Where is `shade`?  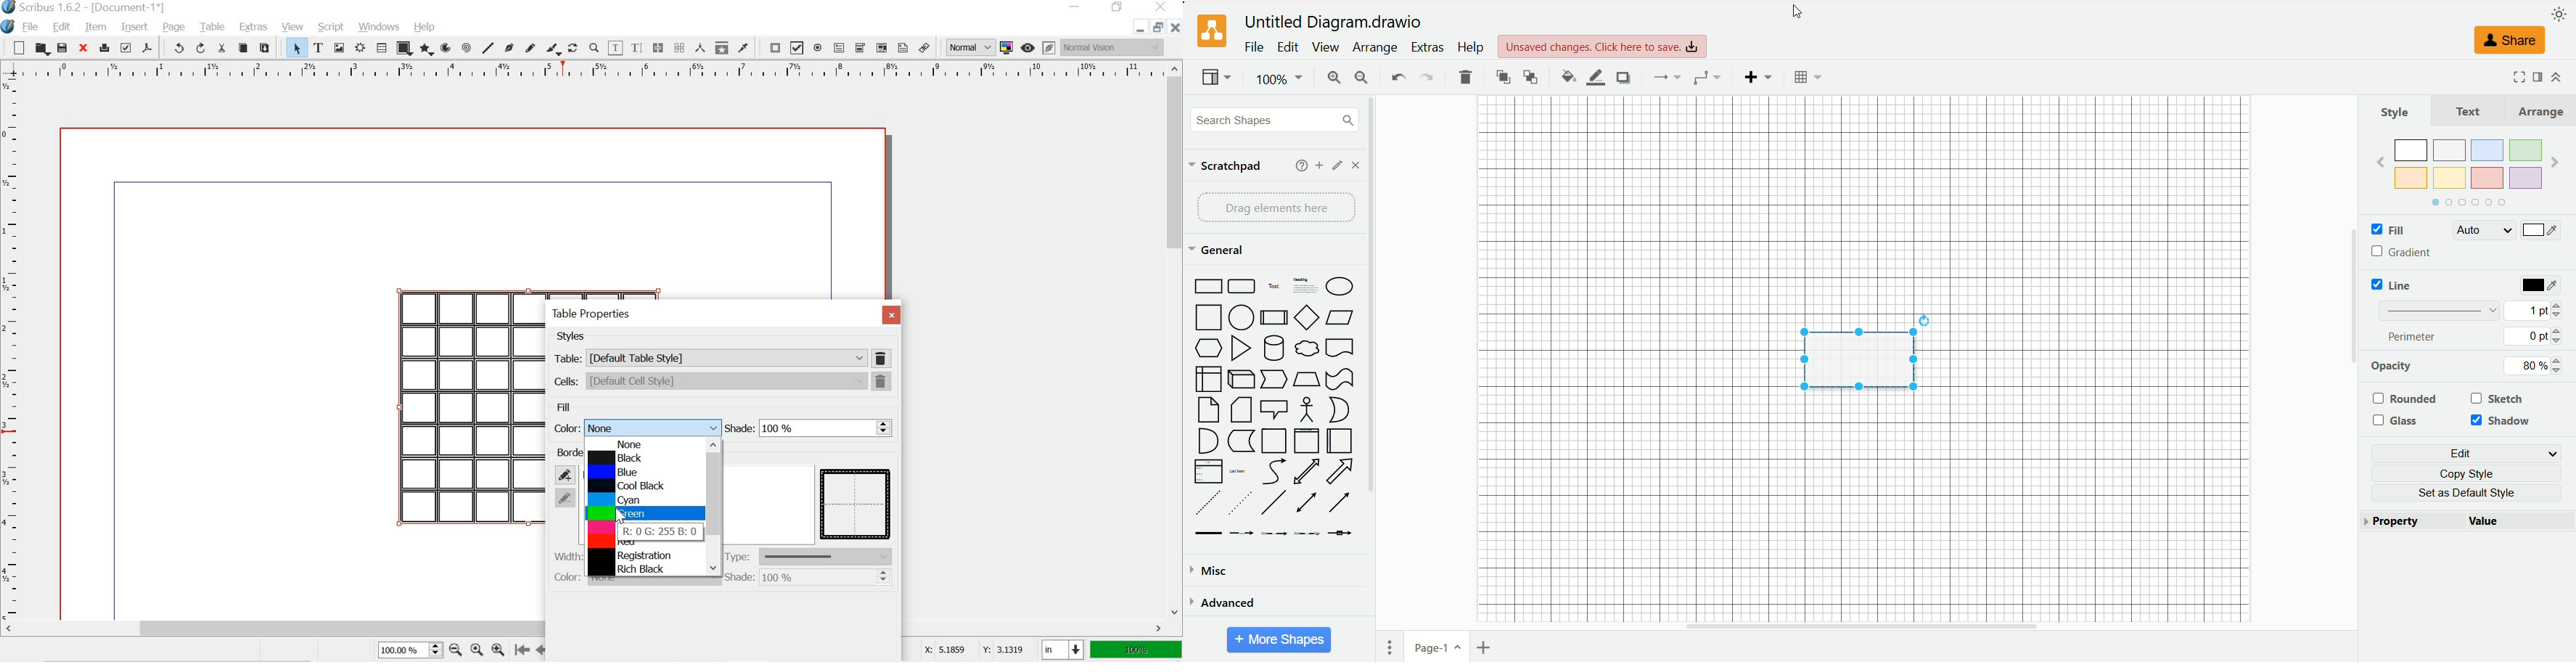
shade is located at coordinates (798, 429).